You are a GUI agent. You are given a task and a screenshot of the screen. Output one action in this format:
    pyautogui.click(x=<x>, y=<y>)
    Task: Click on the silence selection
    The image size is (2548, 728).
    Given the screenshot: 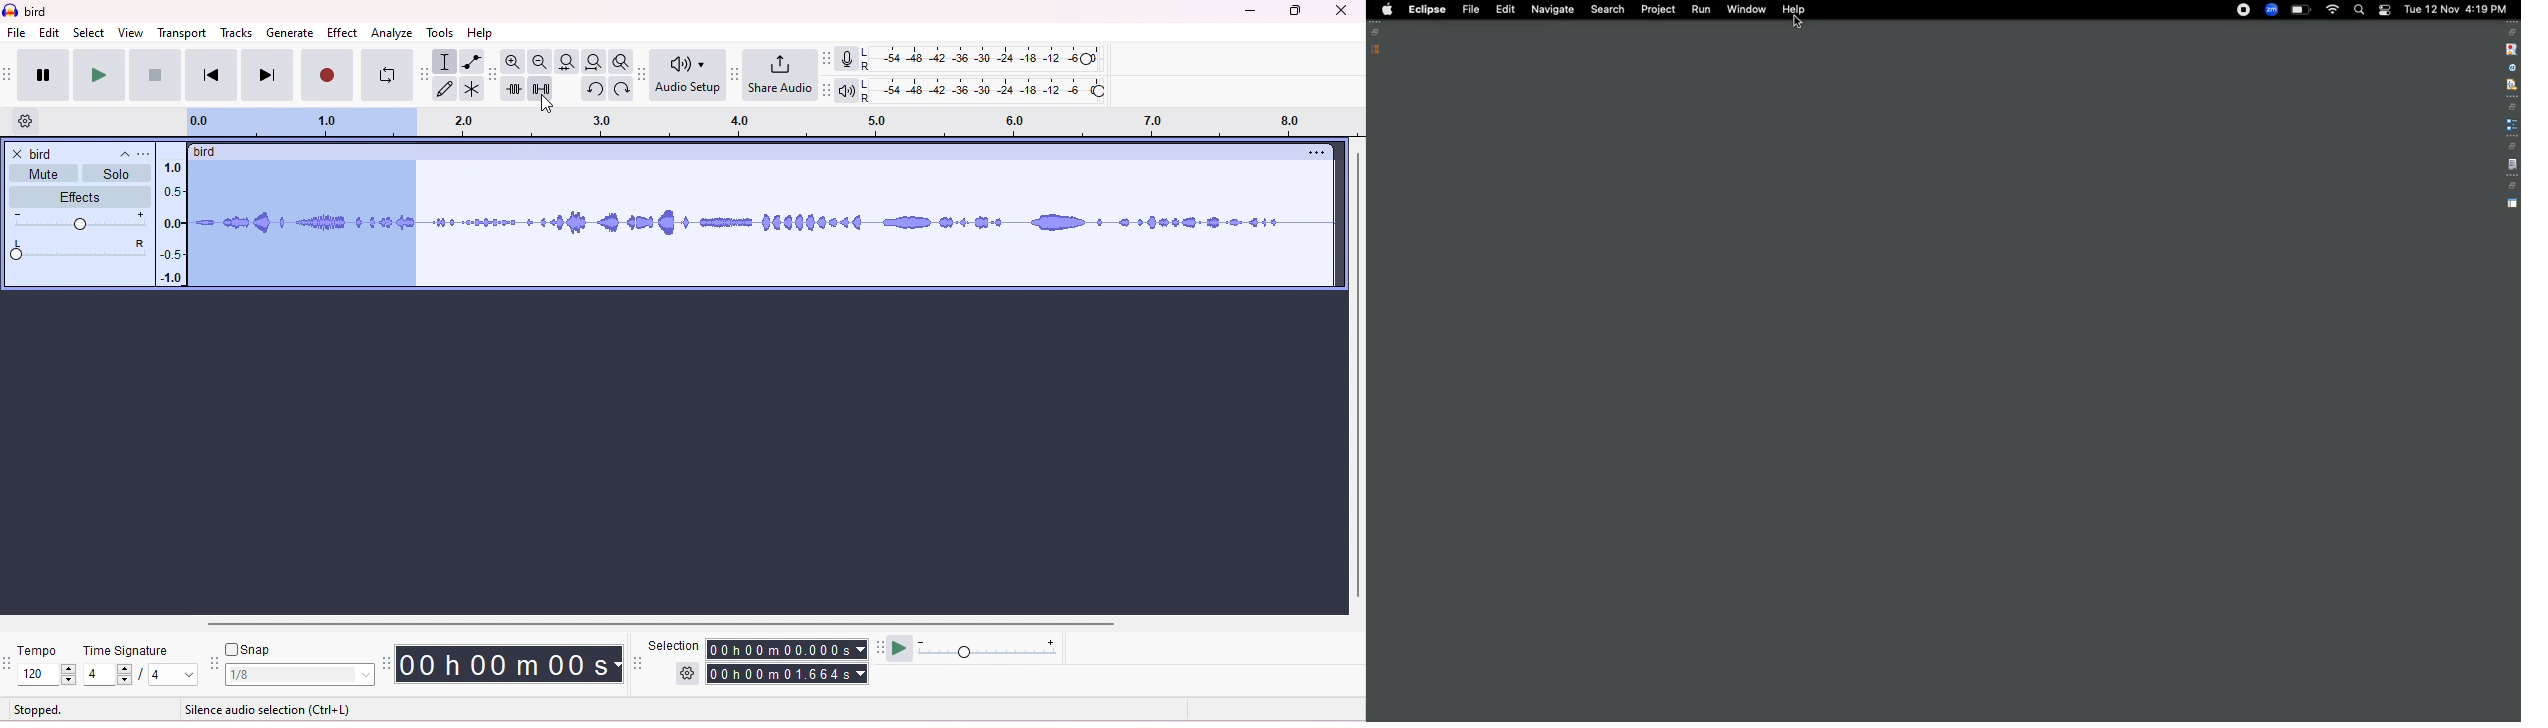 What is the action you would take?
    pyautogui.click(x=544, y=89)
    